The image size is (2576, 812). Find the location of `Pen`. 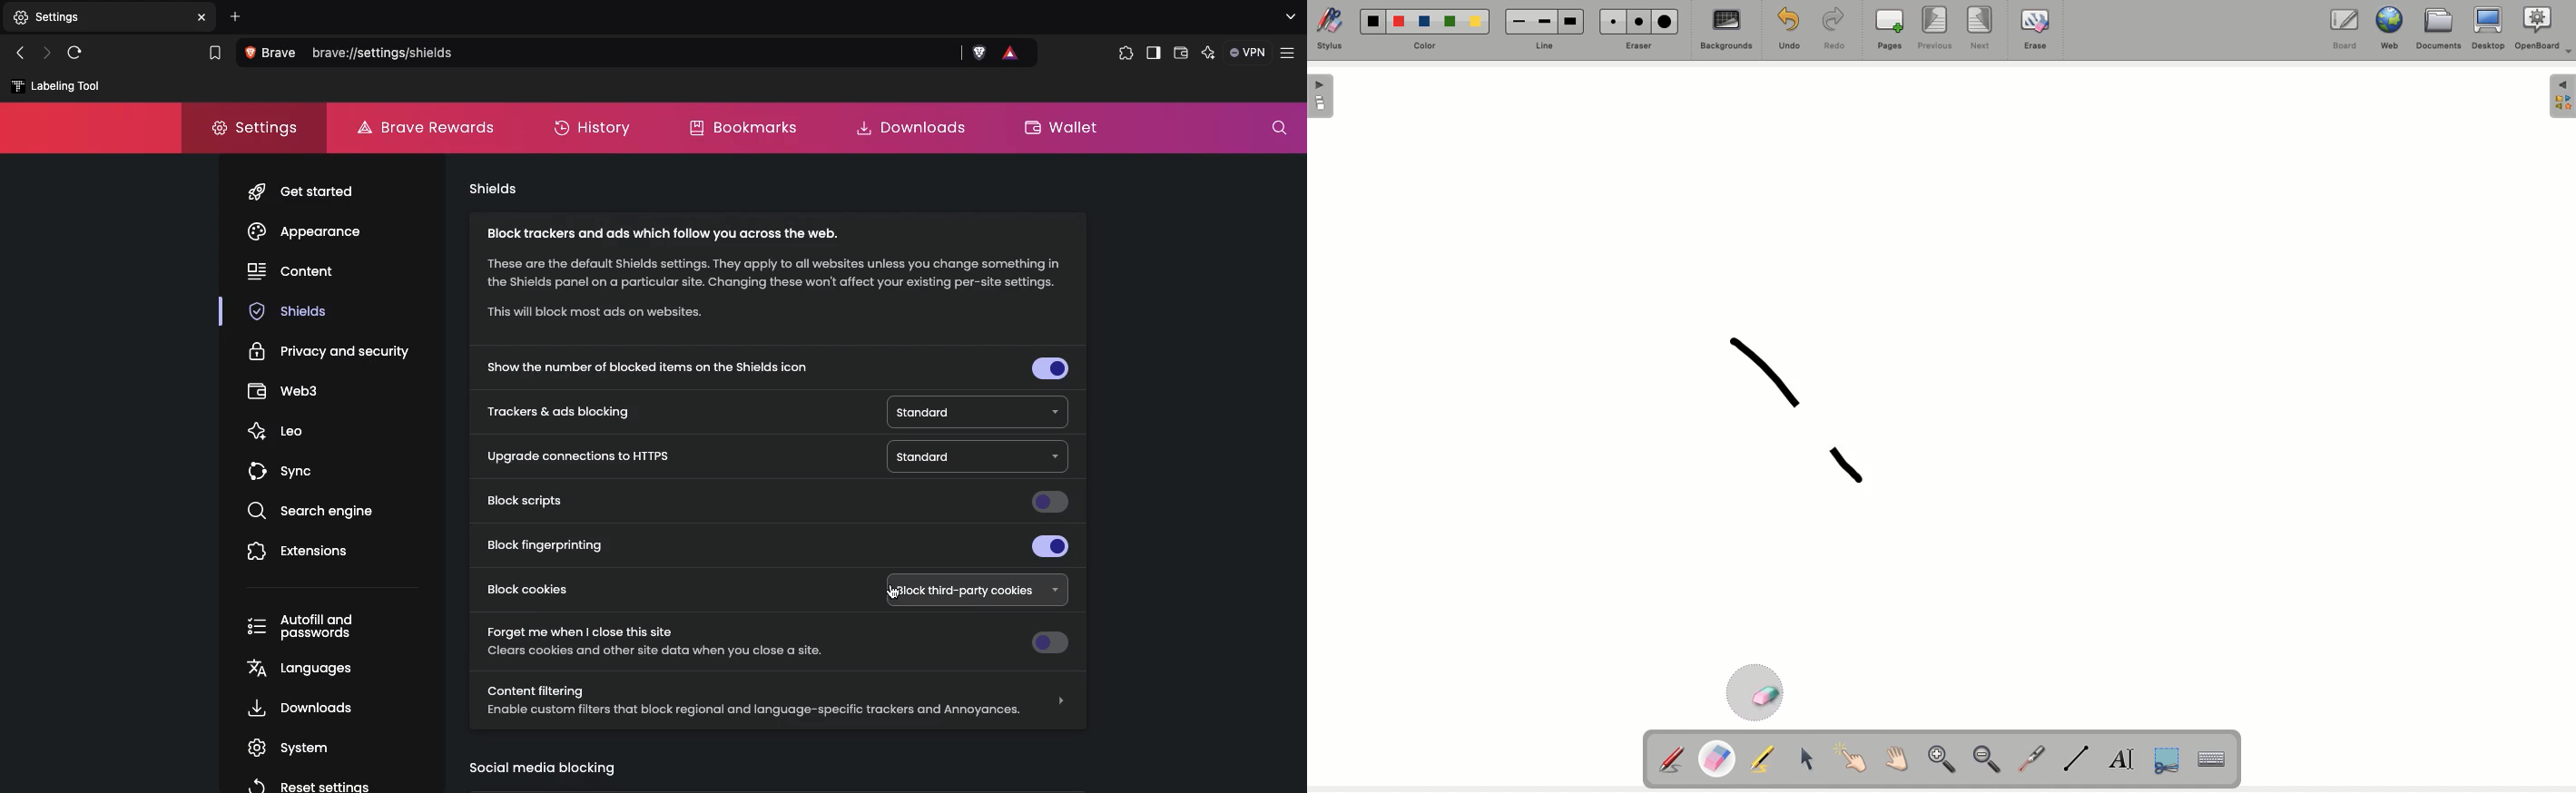

Pen is located at coordinates (1674, 758).